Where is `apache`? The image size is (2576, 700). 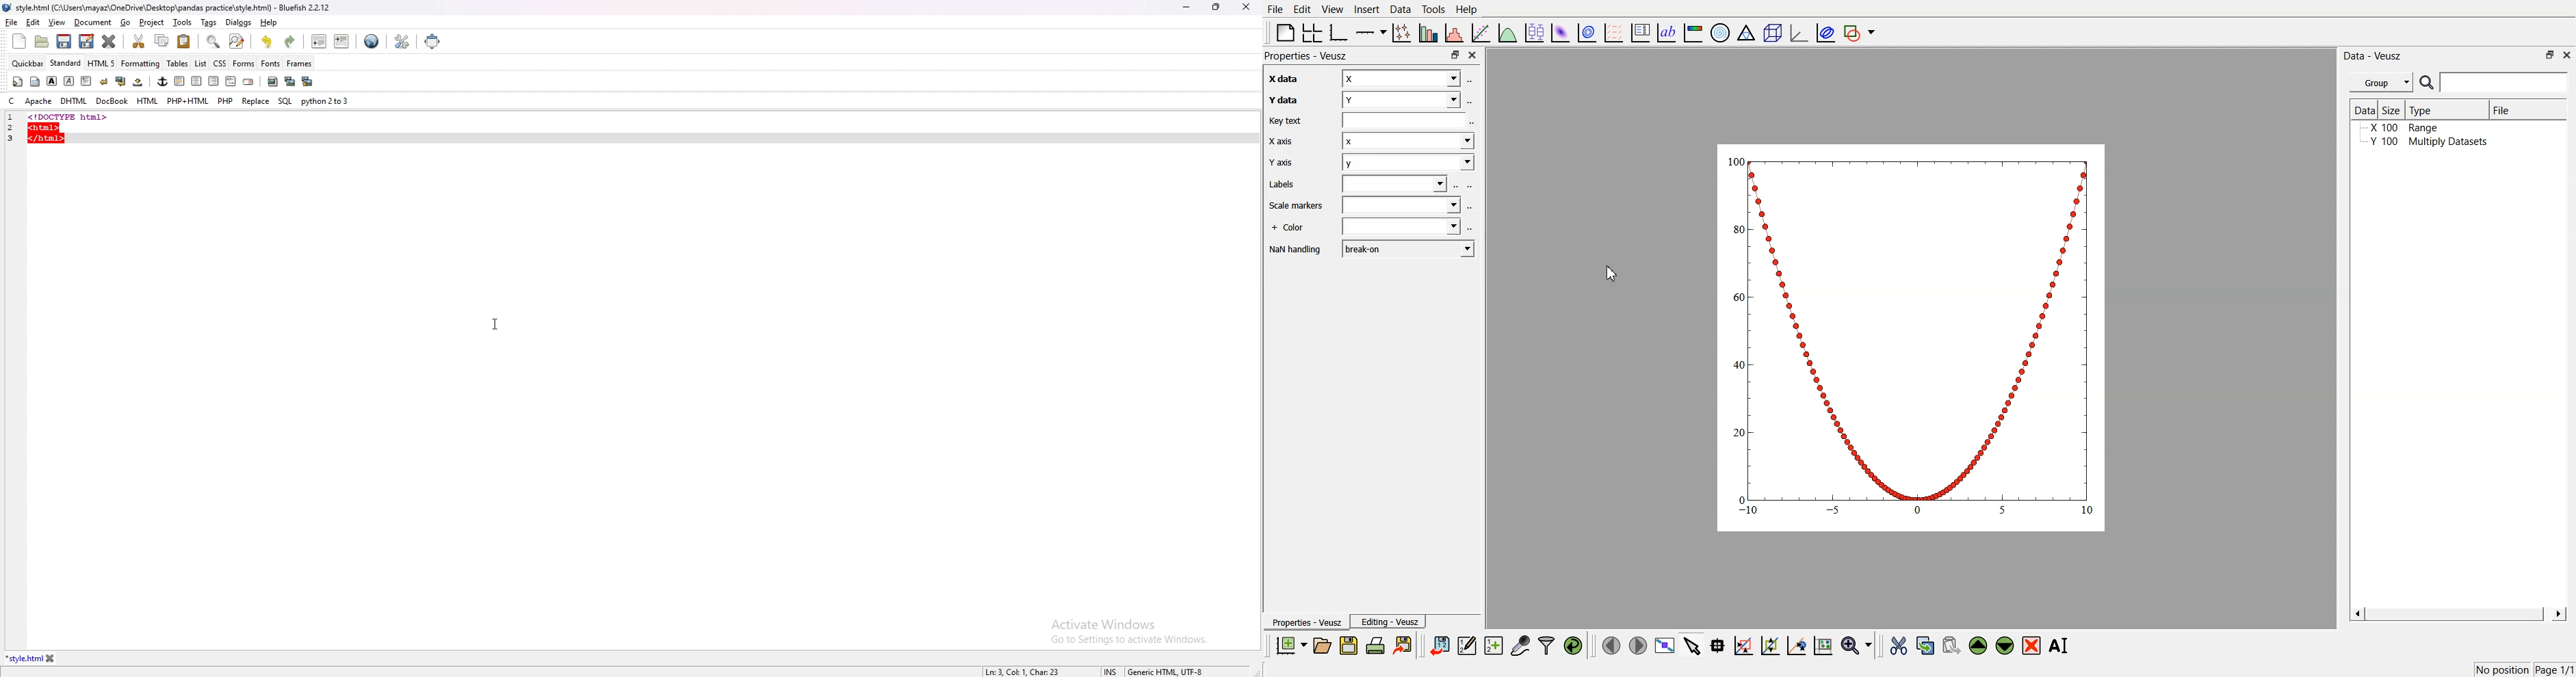 apache is located at coordinates (39, 101).